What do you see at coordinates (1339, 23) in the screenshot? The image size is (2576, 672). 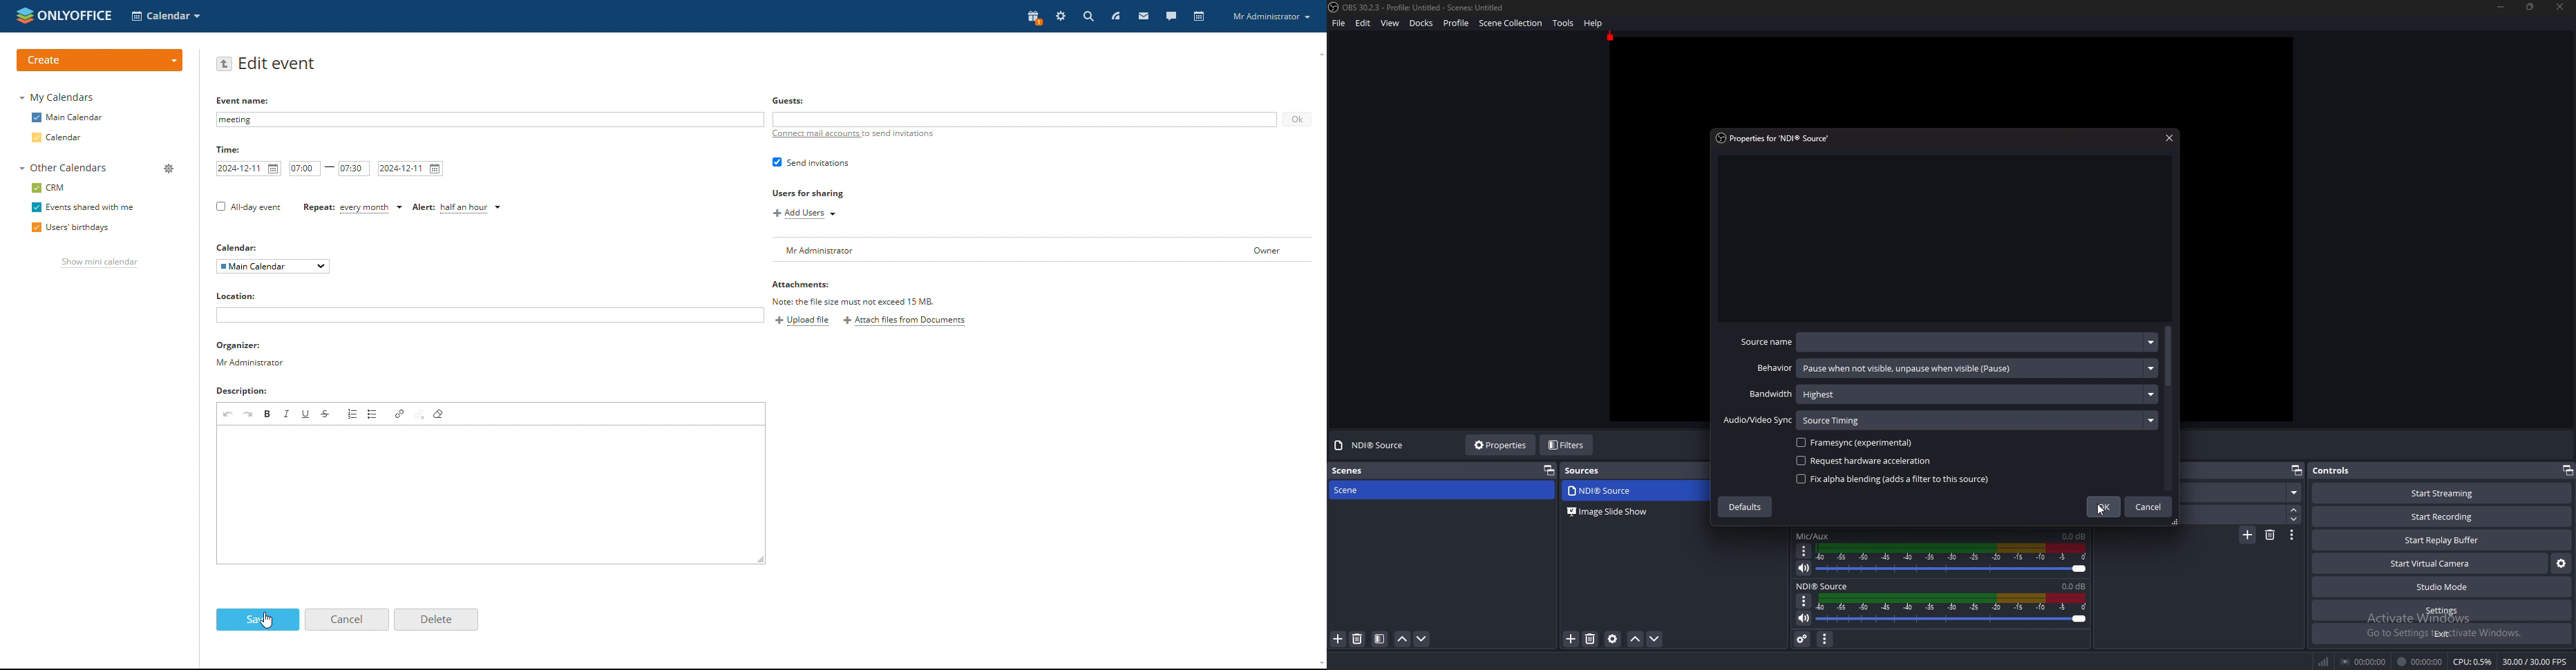 I see `file` at bounding box center [1339, 23].